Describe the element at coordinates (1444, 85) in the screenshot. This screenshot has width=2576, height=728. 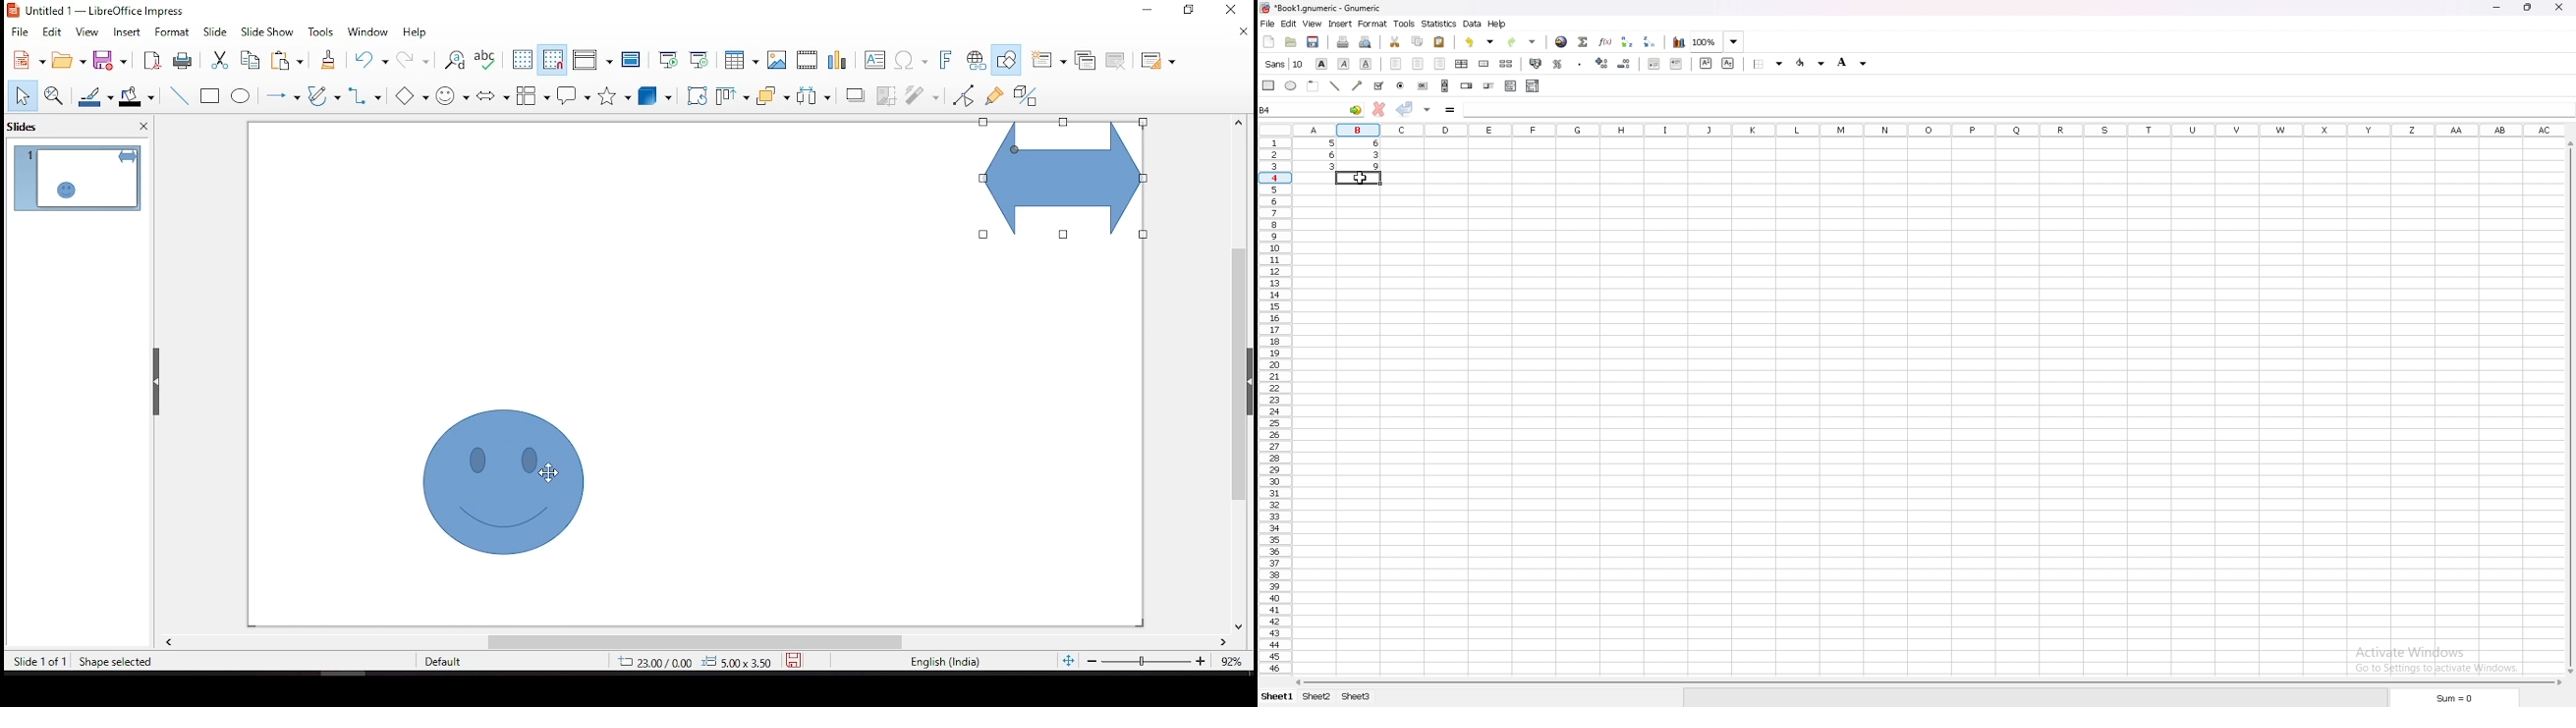
I see `scroll button` at that location.